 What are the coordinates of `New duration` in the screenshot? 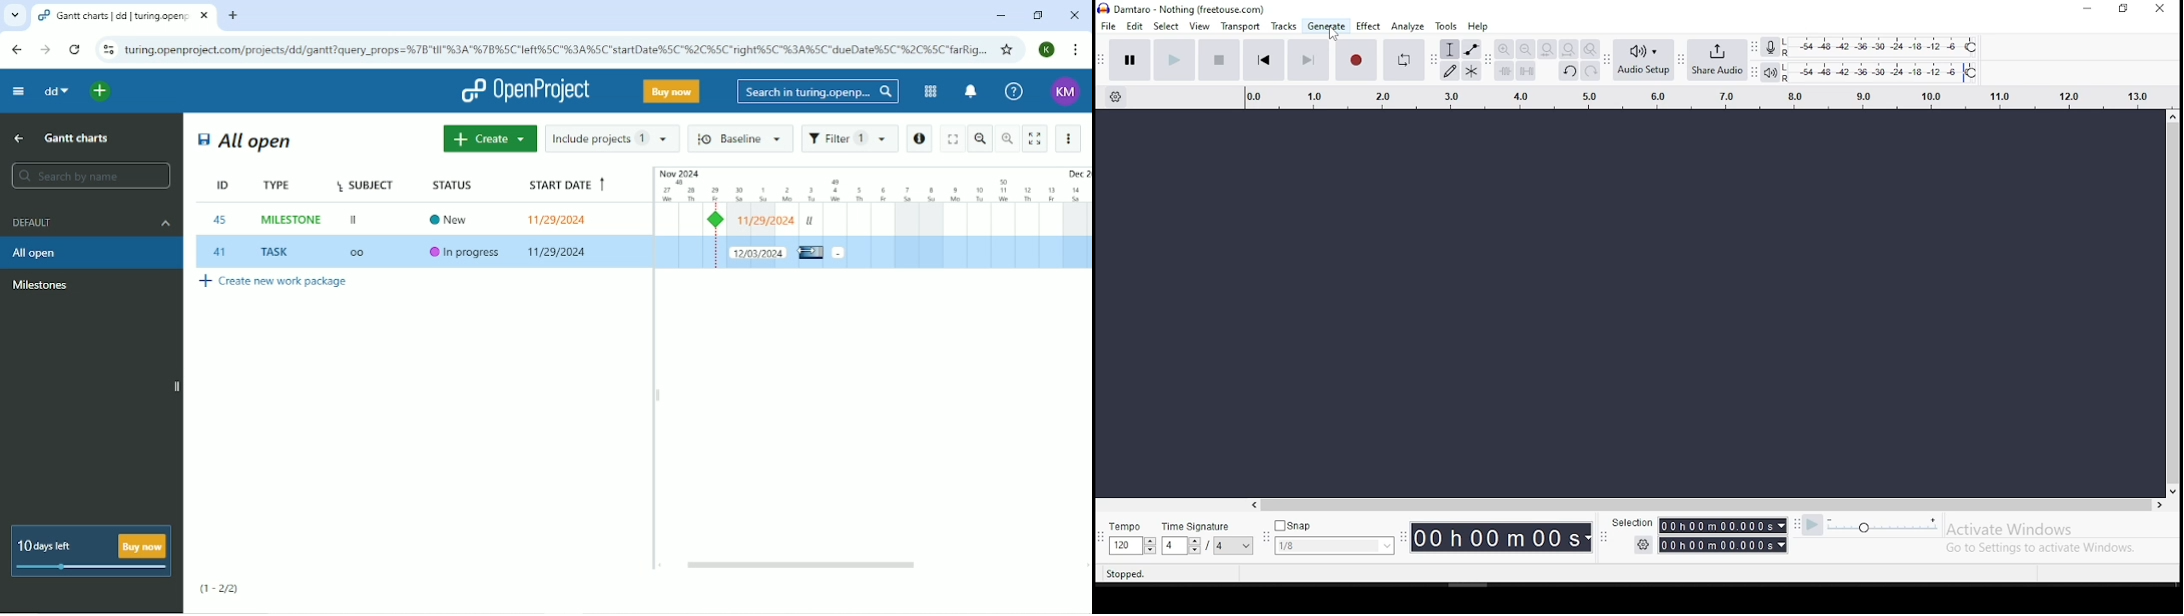 It's located at (758, 252).